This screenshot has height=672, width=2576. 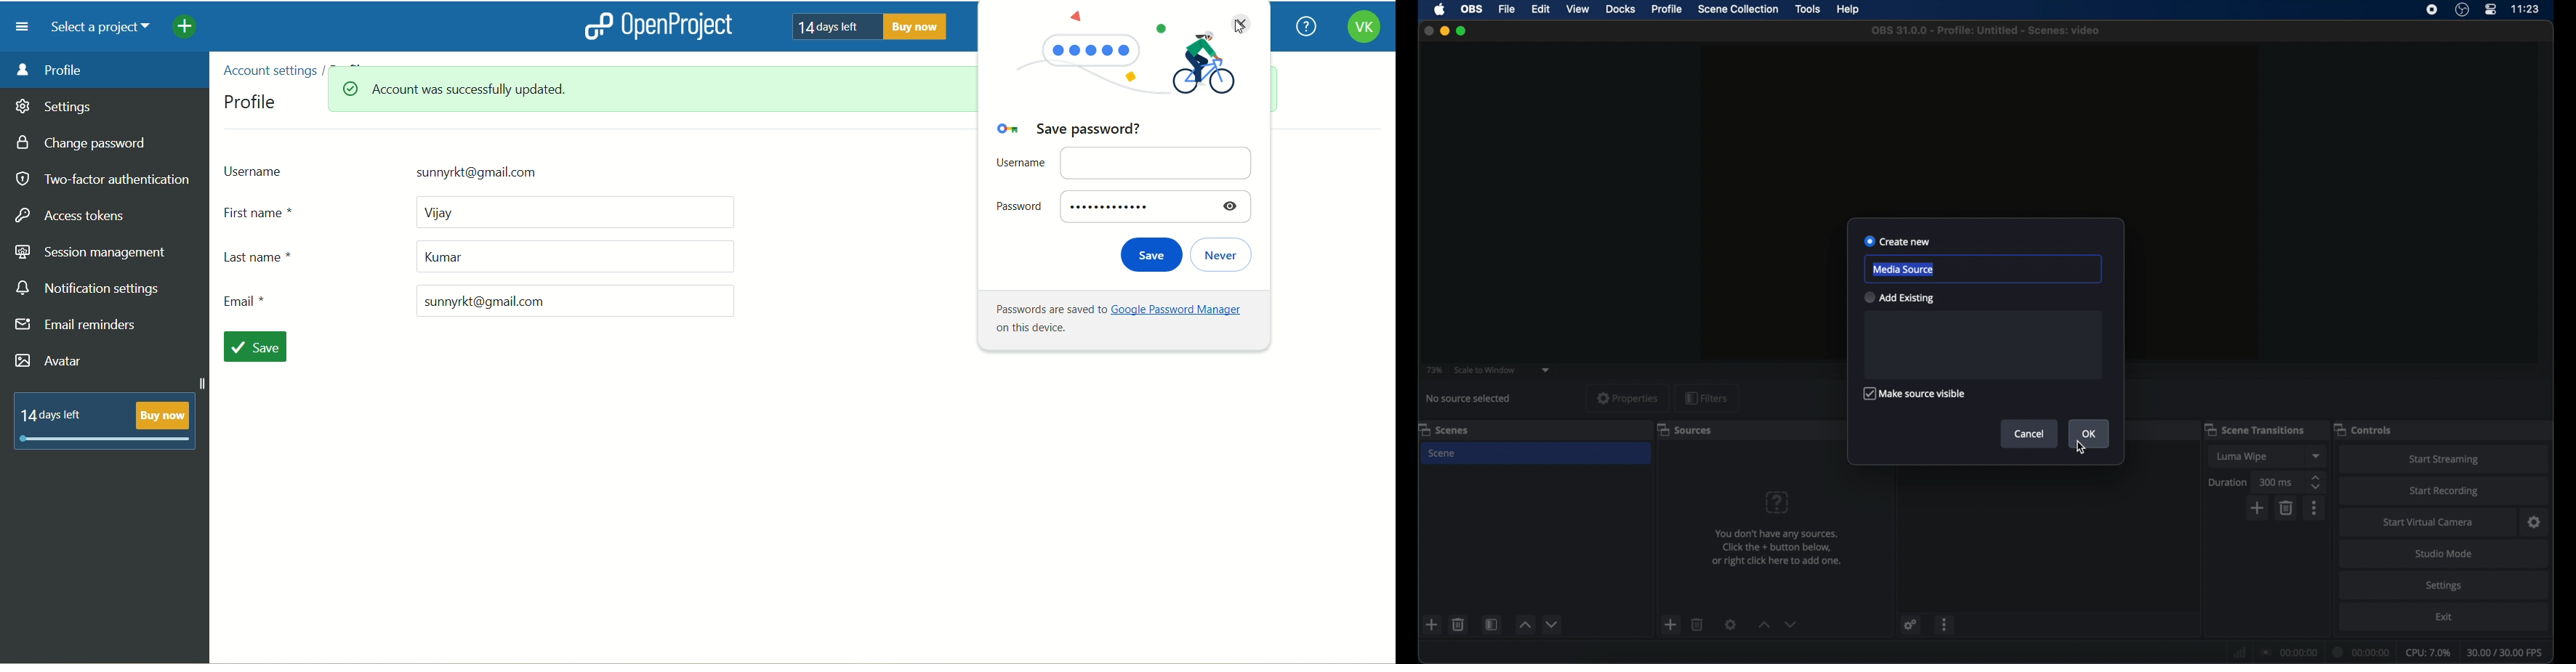 I want to click on password, so click(x=1122, y=206).